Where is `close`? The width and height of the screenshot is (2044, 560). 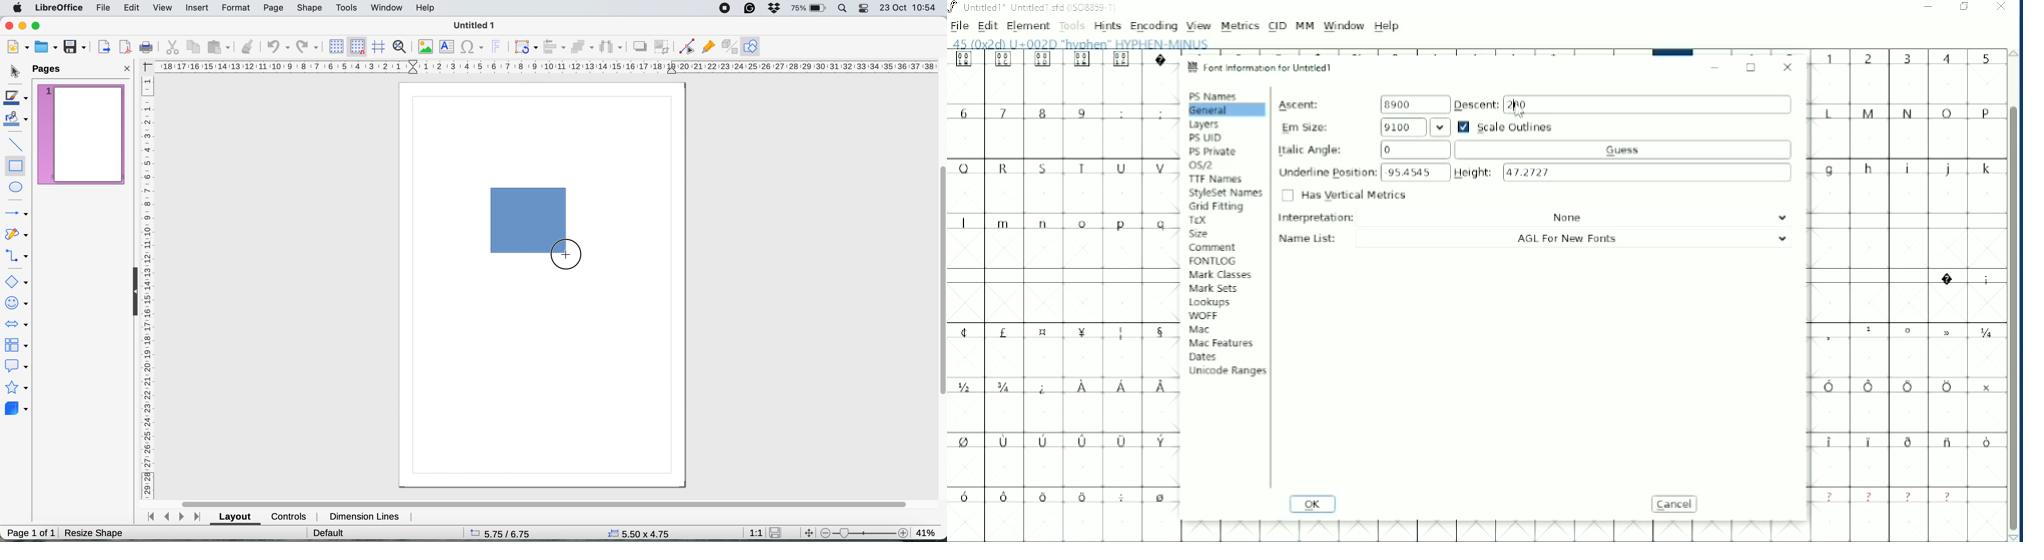
close is located at coordinates (127, 68).